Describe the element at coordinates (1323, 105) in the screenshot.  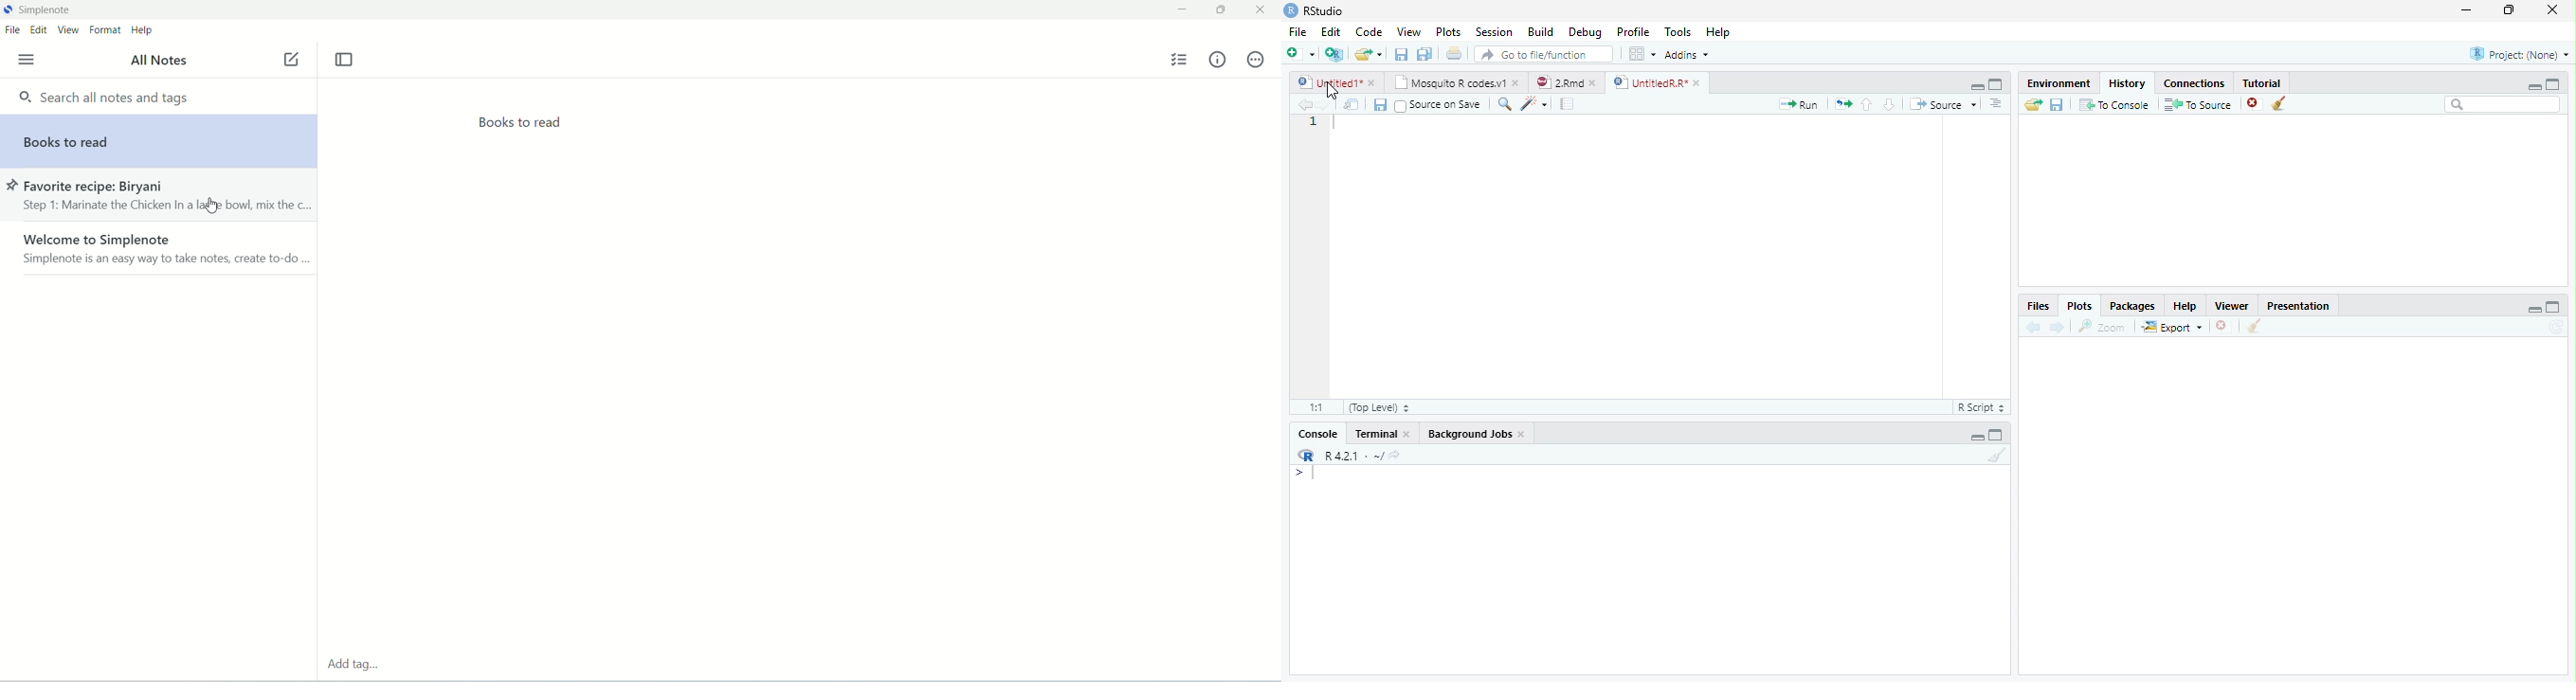
I see `Next` at that location.